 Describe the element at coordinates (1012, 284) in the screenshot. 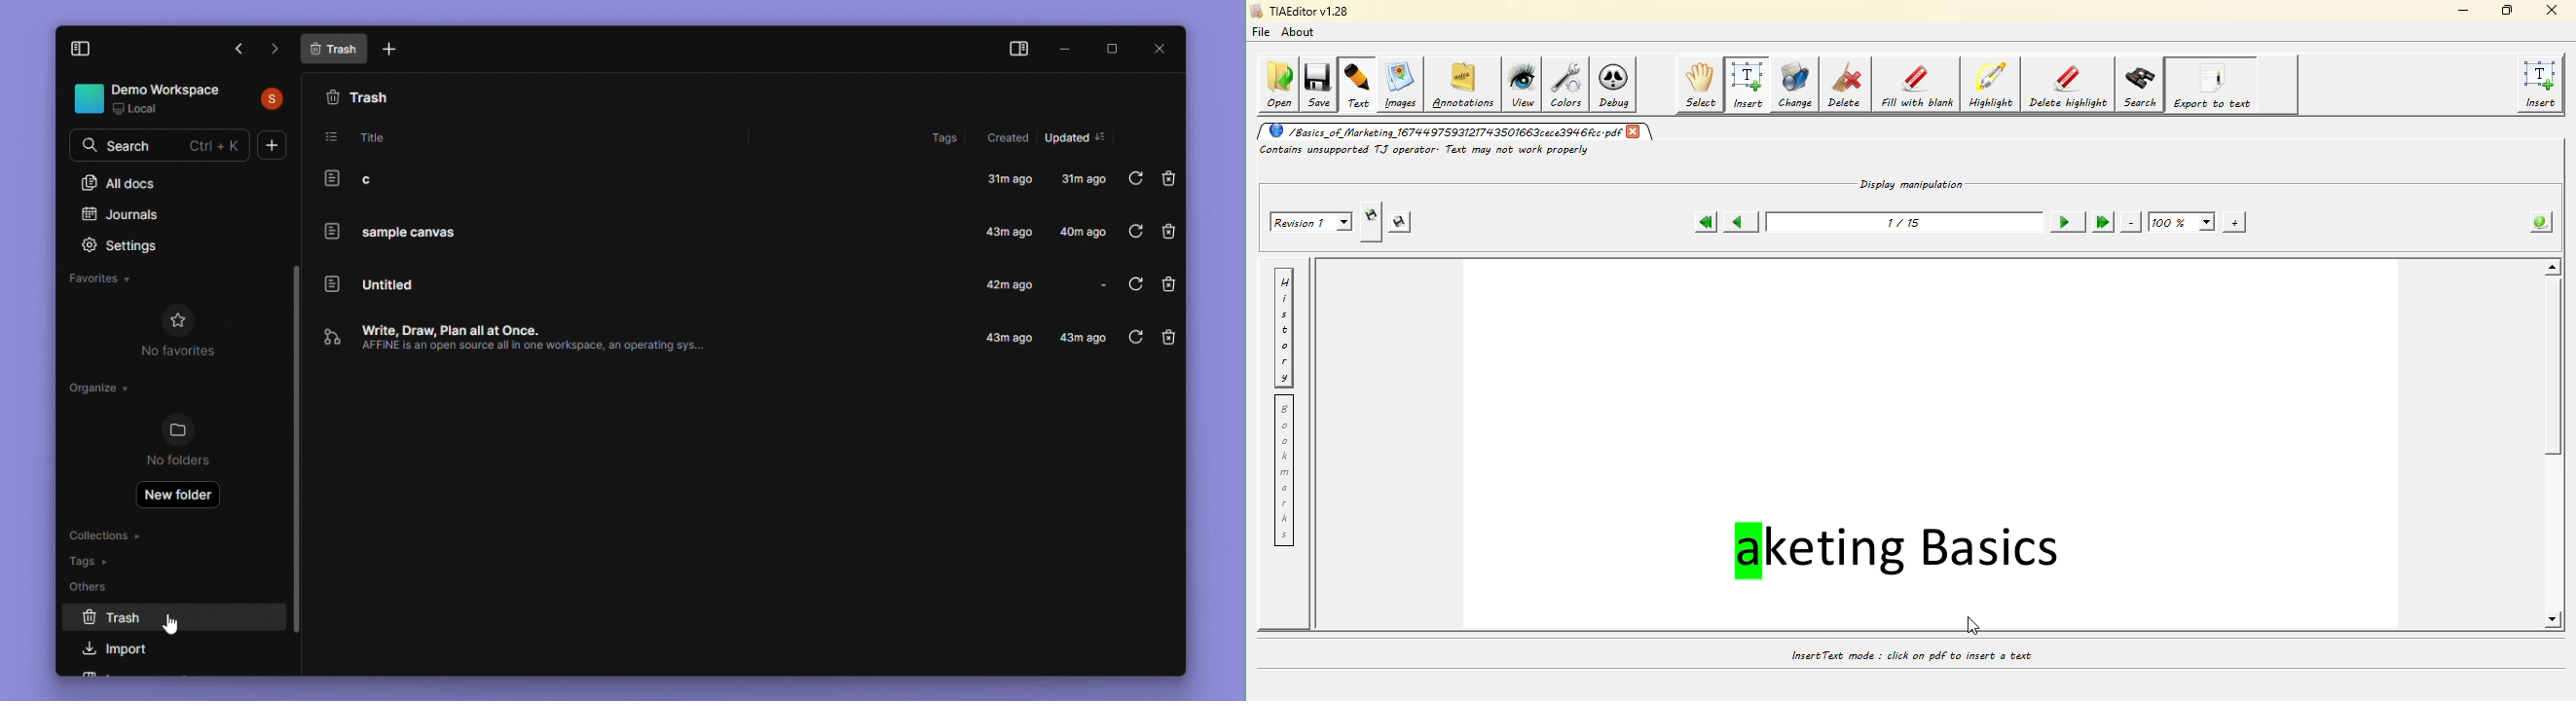

I see `time created` at that location.